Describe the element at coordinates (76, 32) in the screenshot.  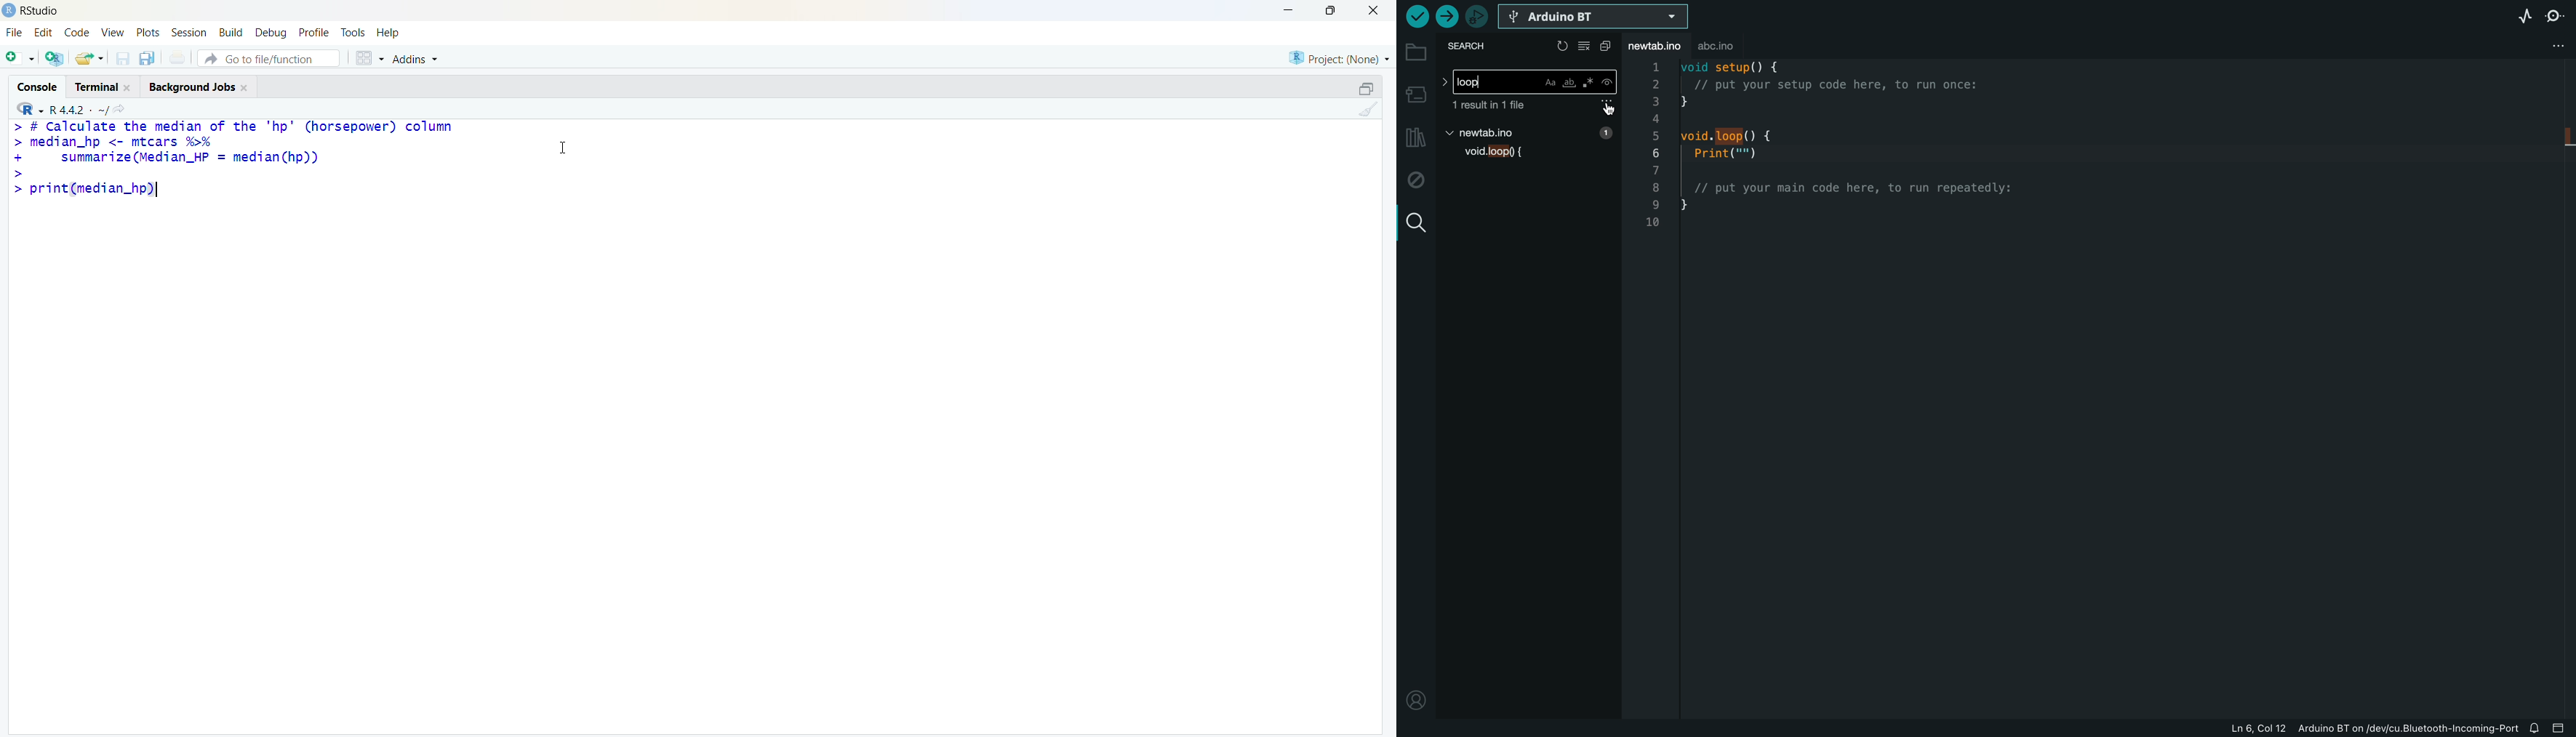
I see `code` at that location.